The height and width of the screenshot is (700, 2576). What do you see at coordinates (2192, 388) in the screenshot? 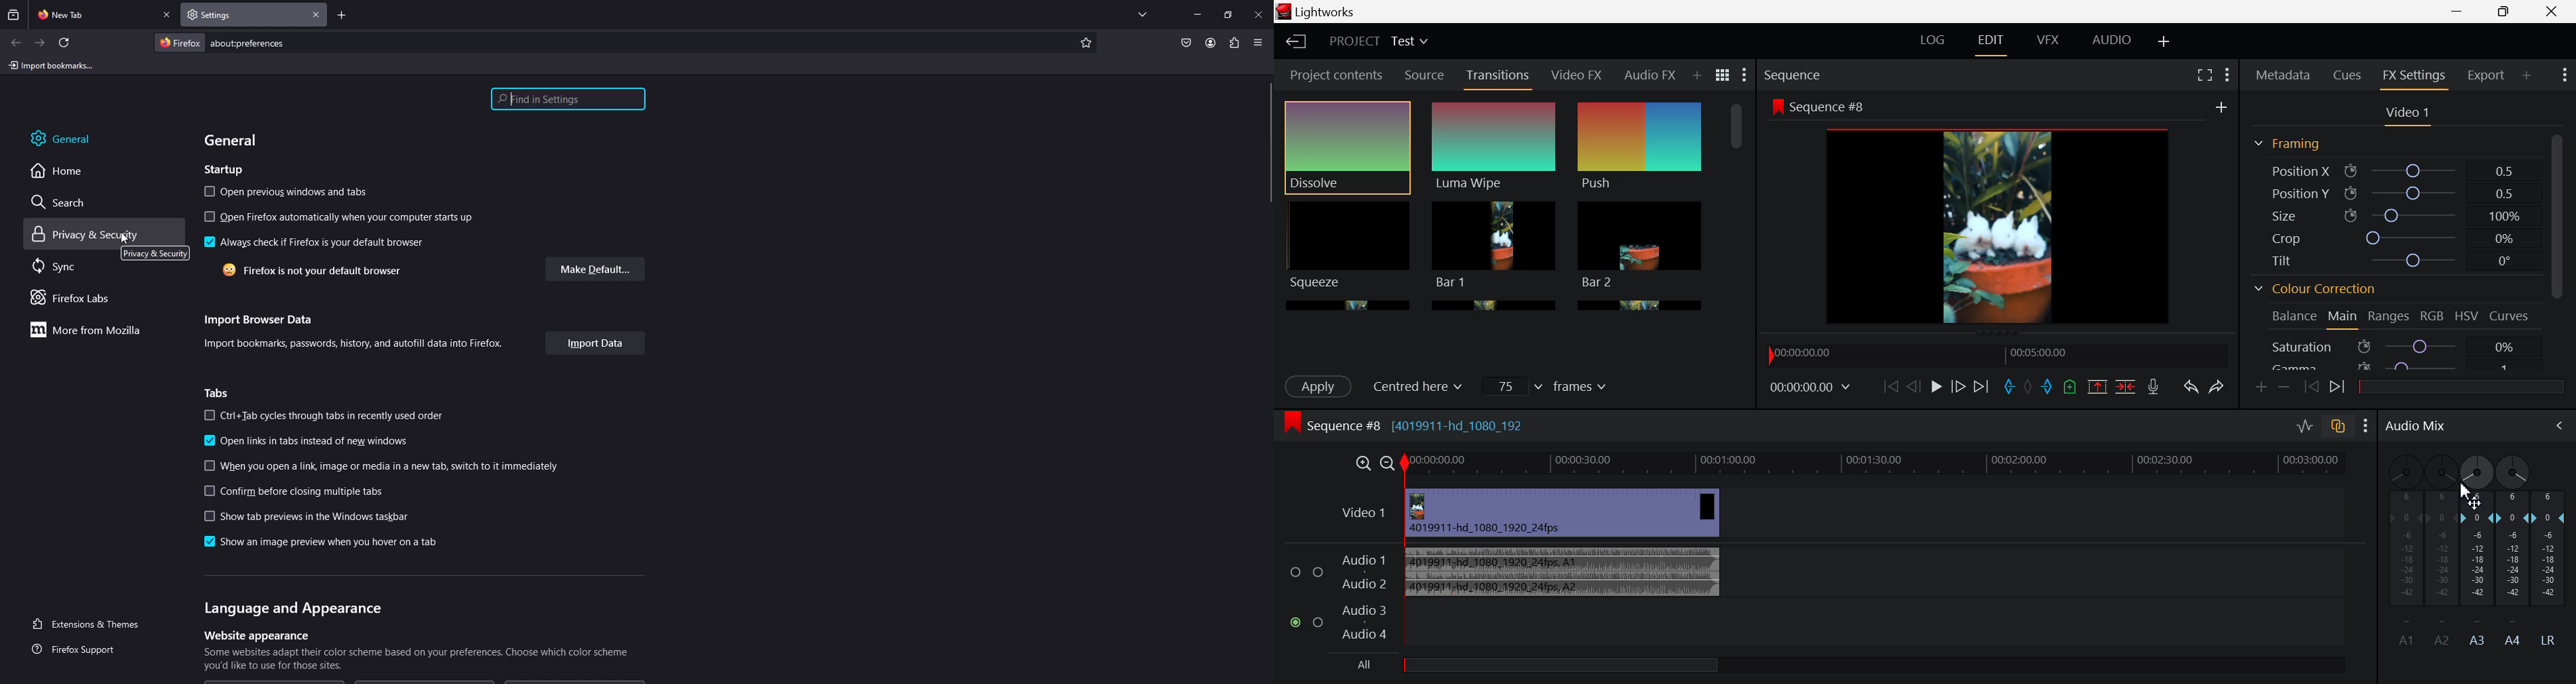
I see `Undo` at bounding box center [2192, 388].